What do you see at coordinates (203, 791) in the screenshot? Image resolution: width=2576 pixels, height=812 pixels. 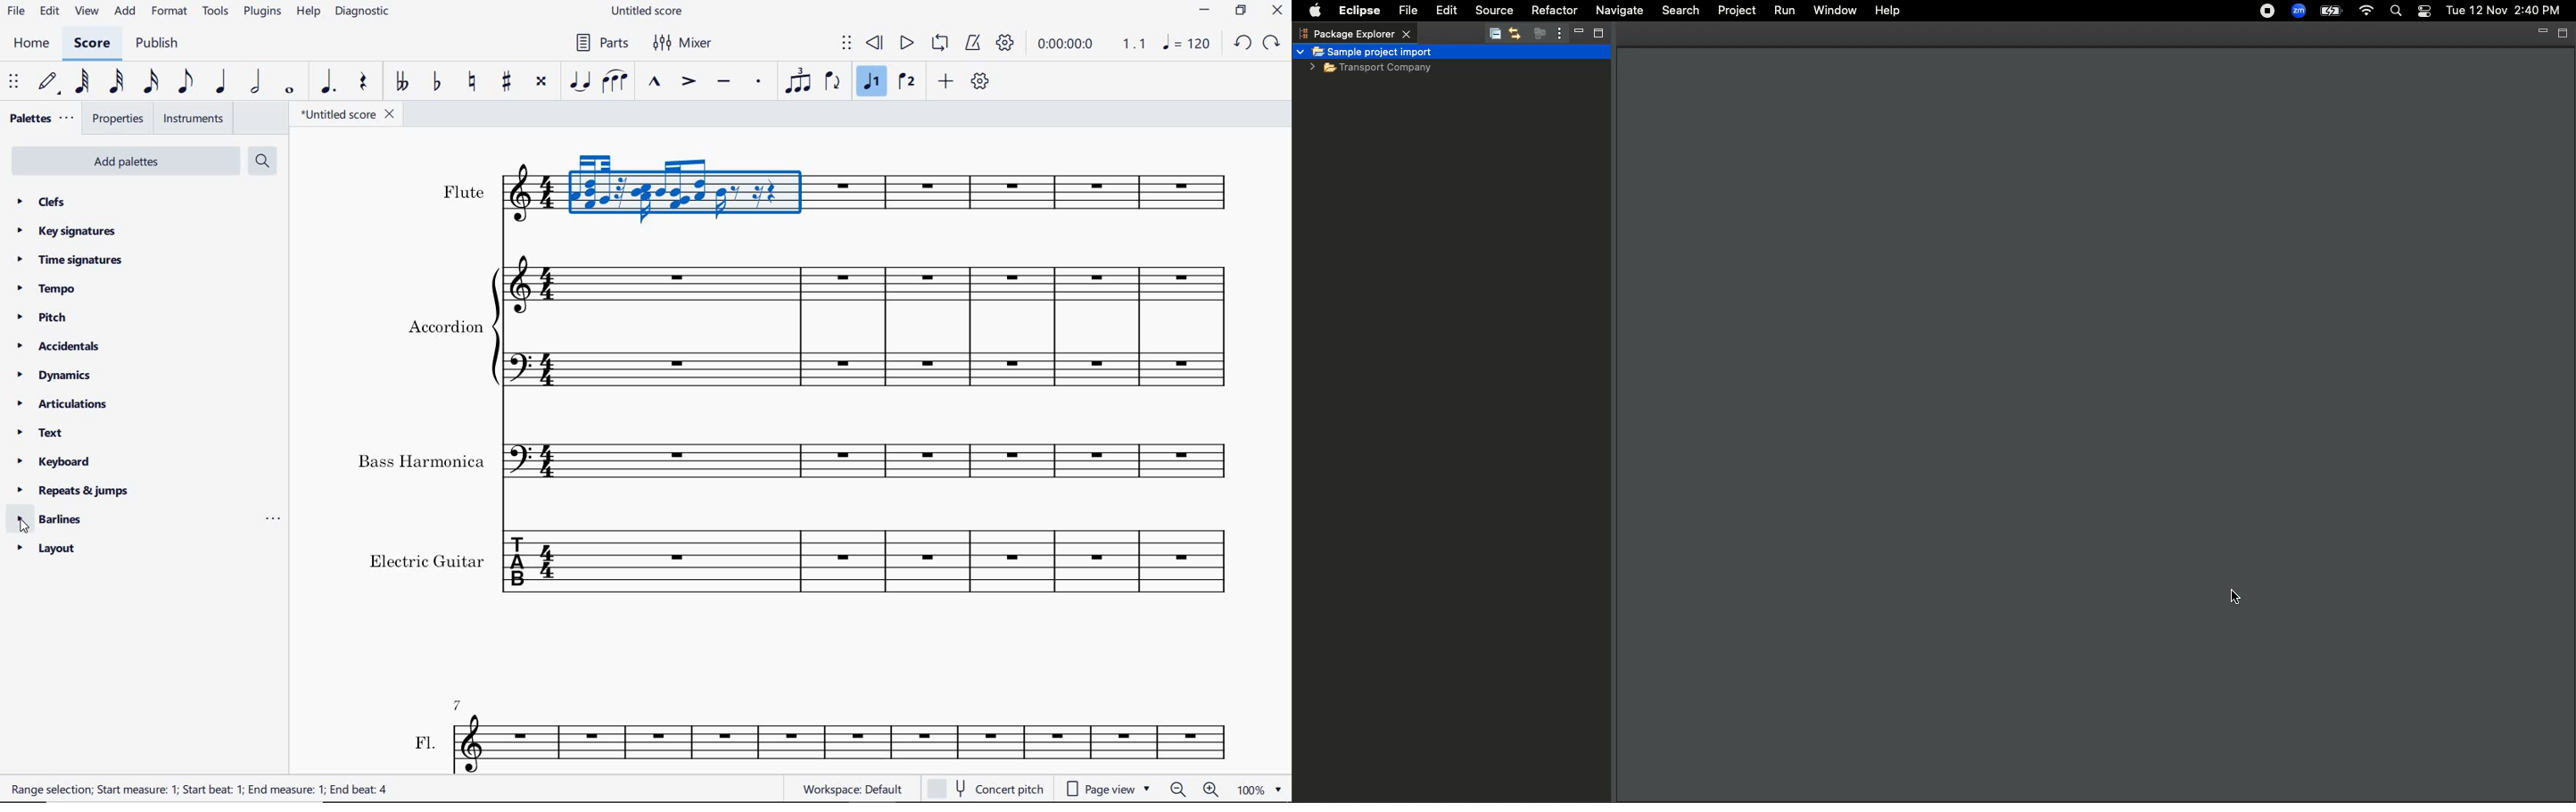 I see `text` at bounding box center [203, 791].